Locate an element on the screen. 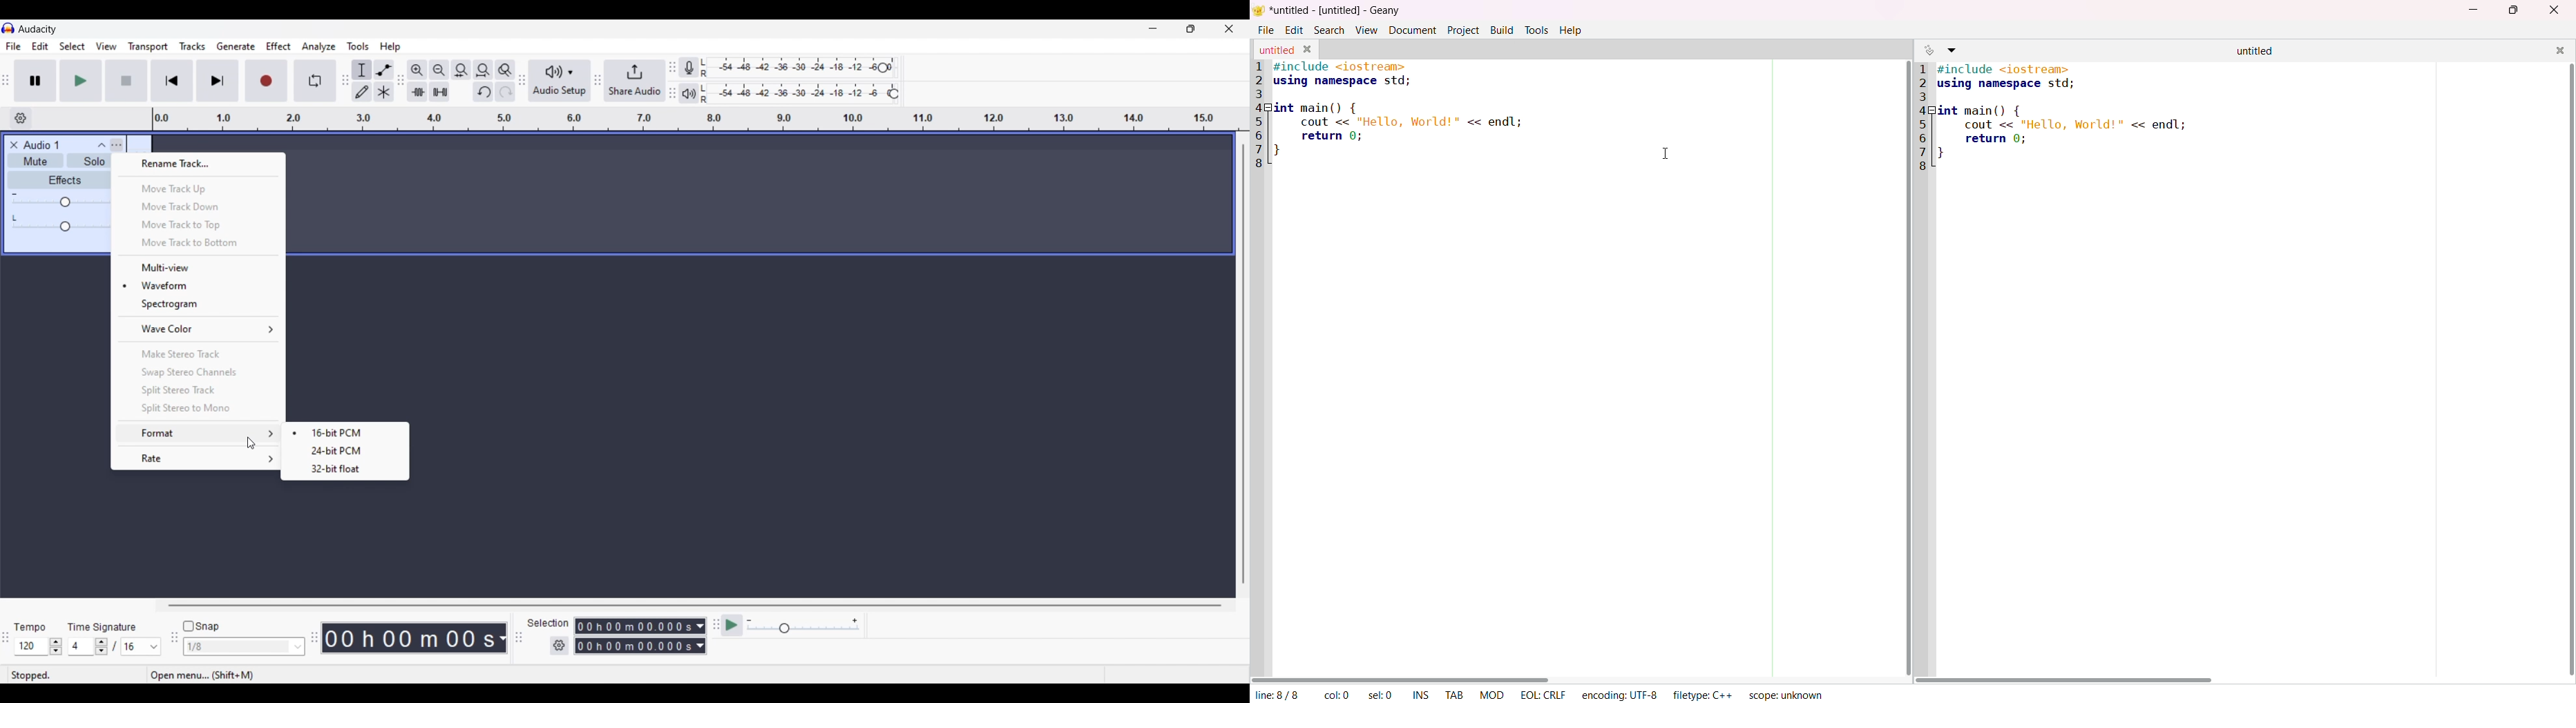 This screenshot has width=2576, height=728. Move track up is located at coordinates (199, 189).